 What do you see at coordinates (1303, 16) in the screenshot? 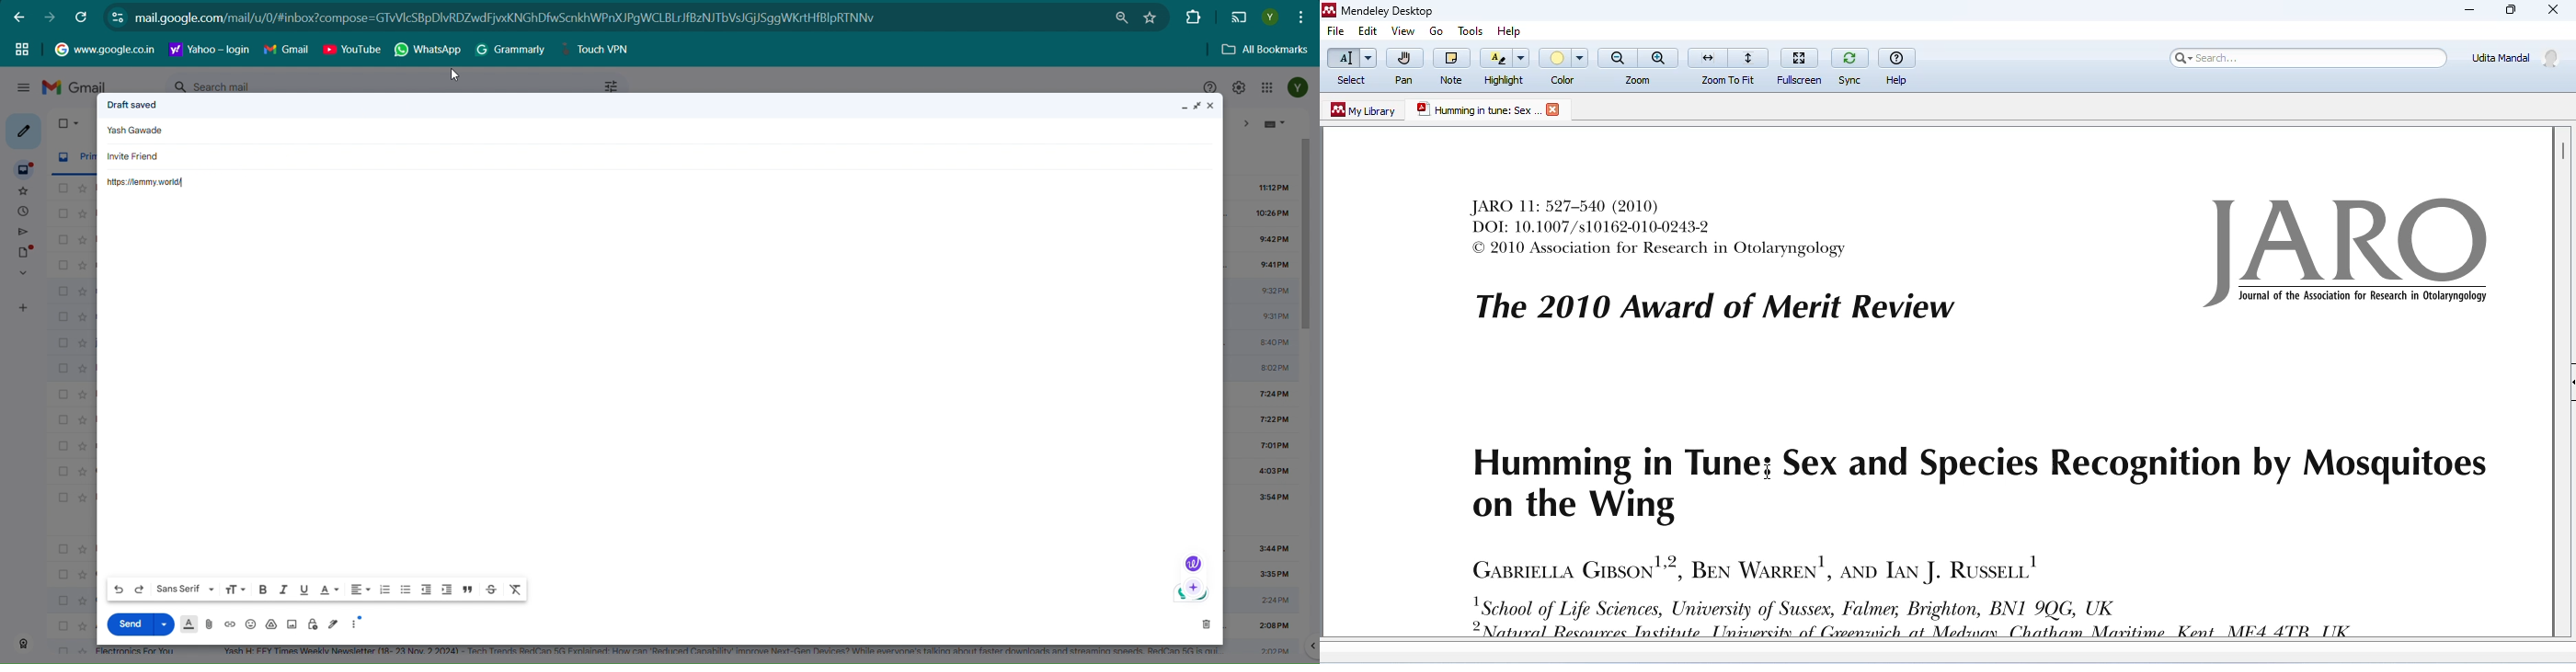
I see `Customize and control google chrome` at bounding box center [1303, 16].